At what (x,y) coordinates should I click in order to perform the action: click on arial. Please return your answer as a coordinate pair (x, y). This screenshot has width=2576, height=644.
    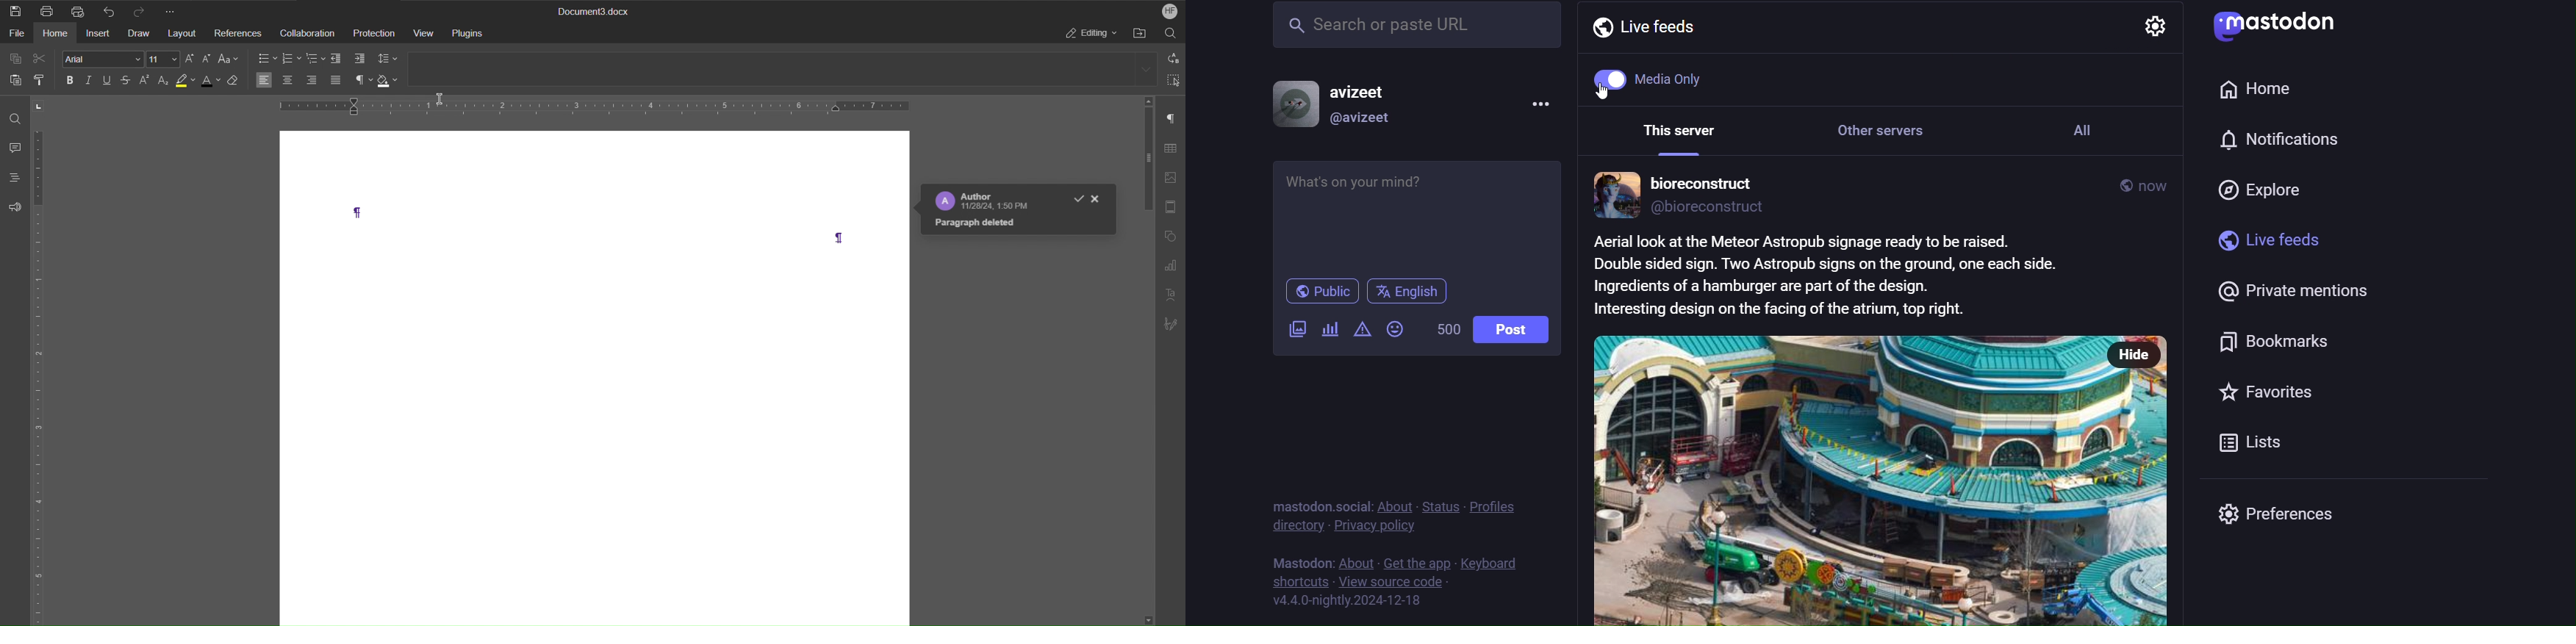
    Looking at the image, I should click on (104, 59).